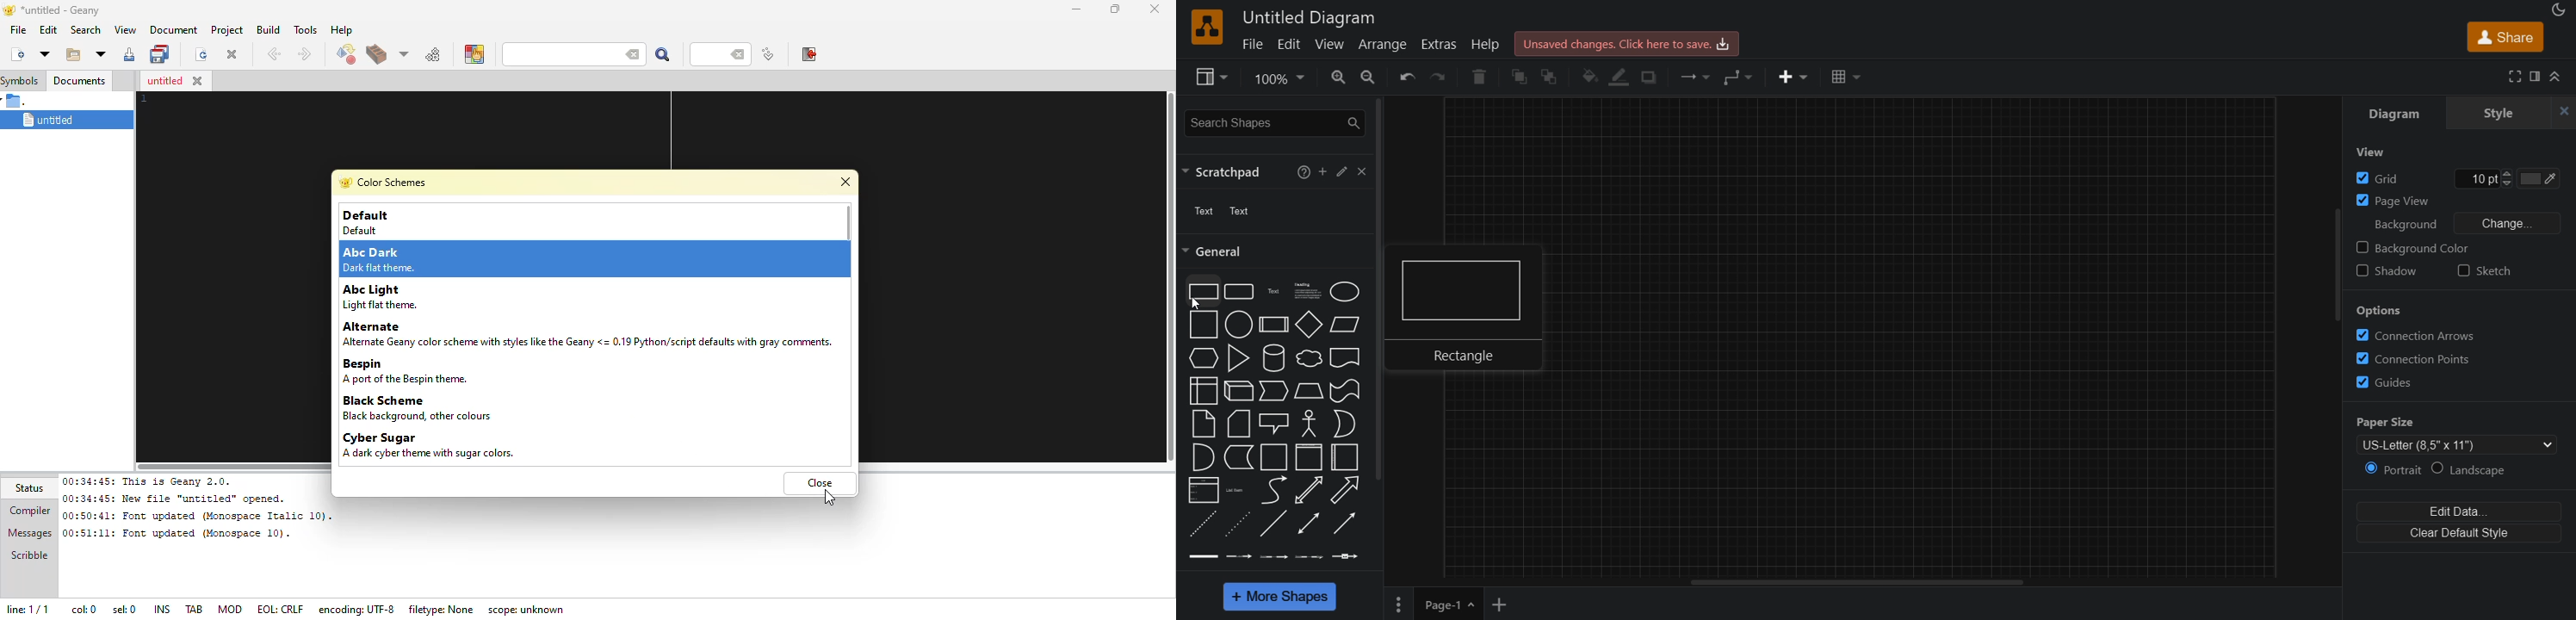  I want to click on decrease grid pt, so click(2510, 183).